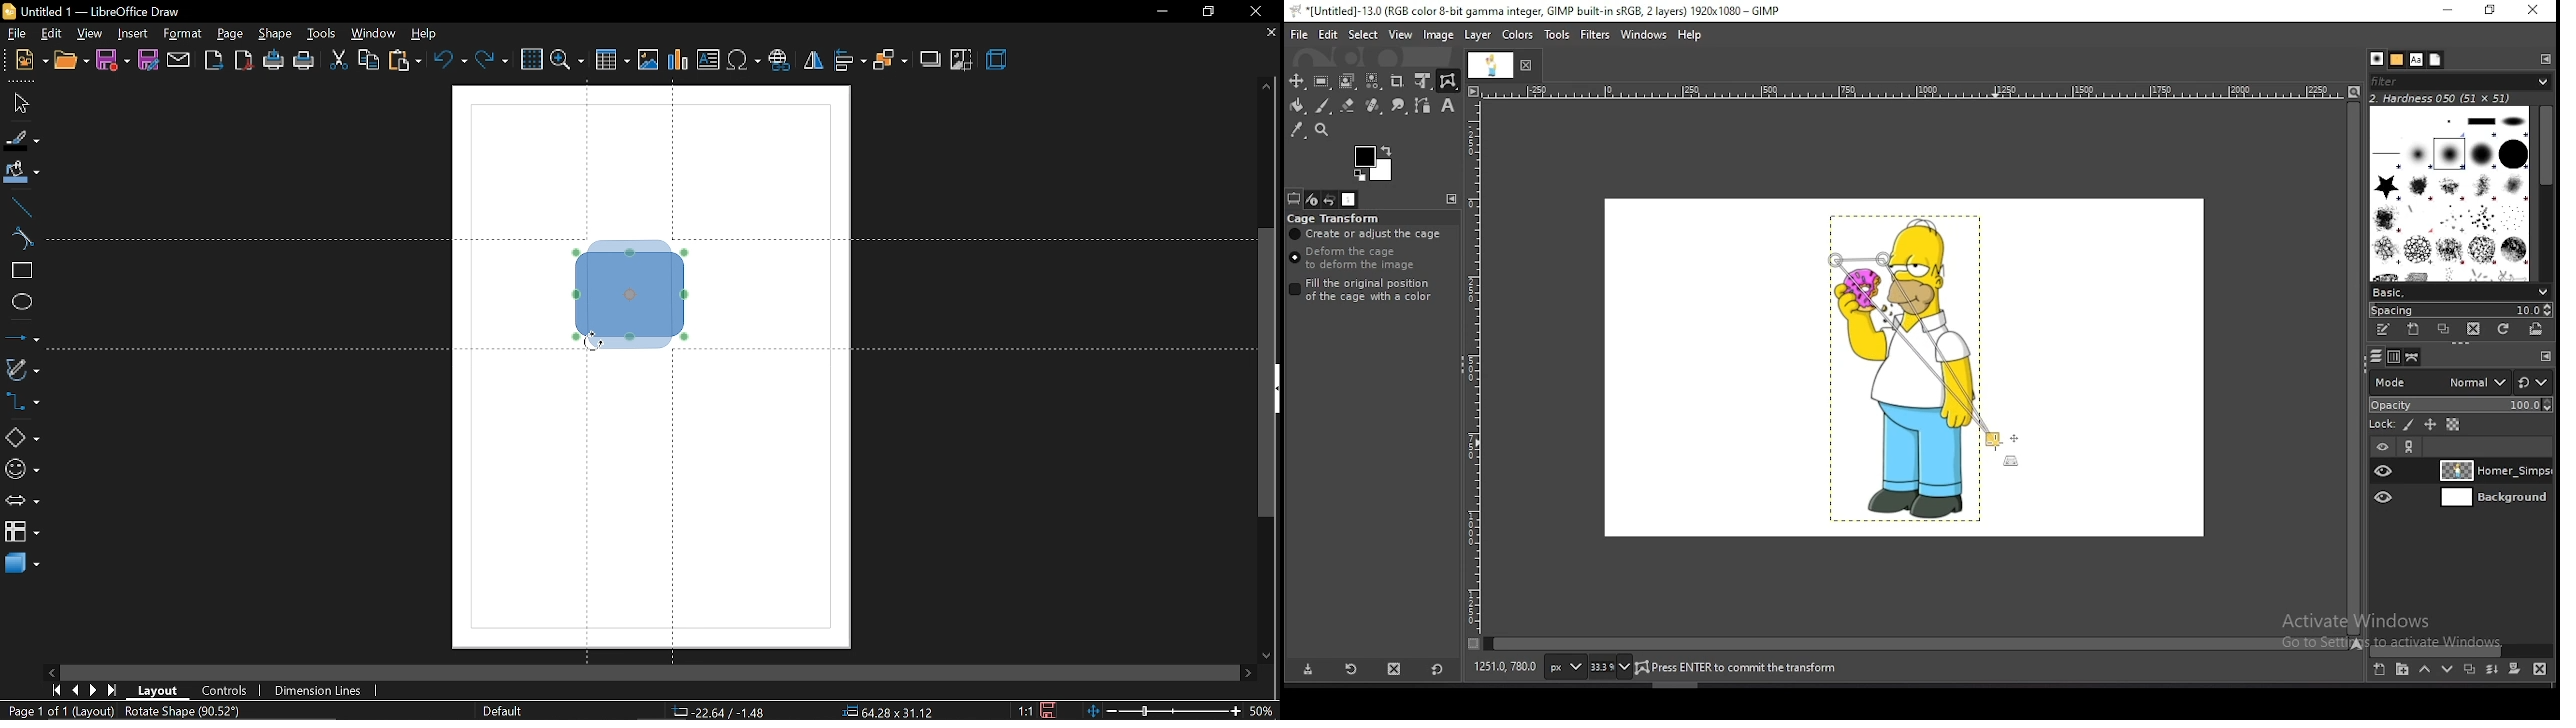 The width and height of the screenshot is (2576, 728). I want to click on cage transform tool, so click(1448, 81).